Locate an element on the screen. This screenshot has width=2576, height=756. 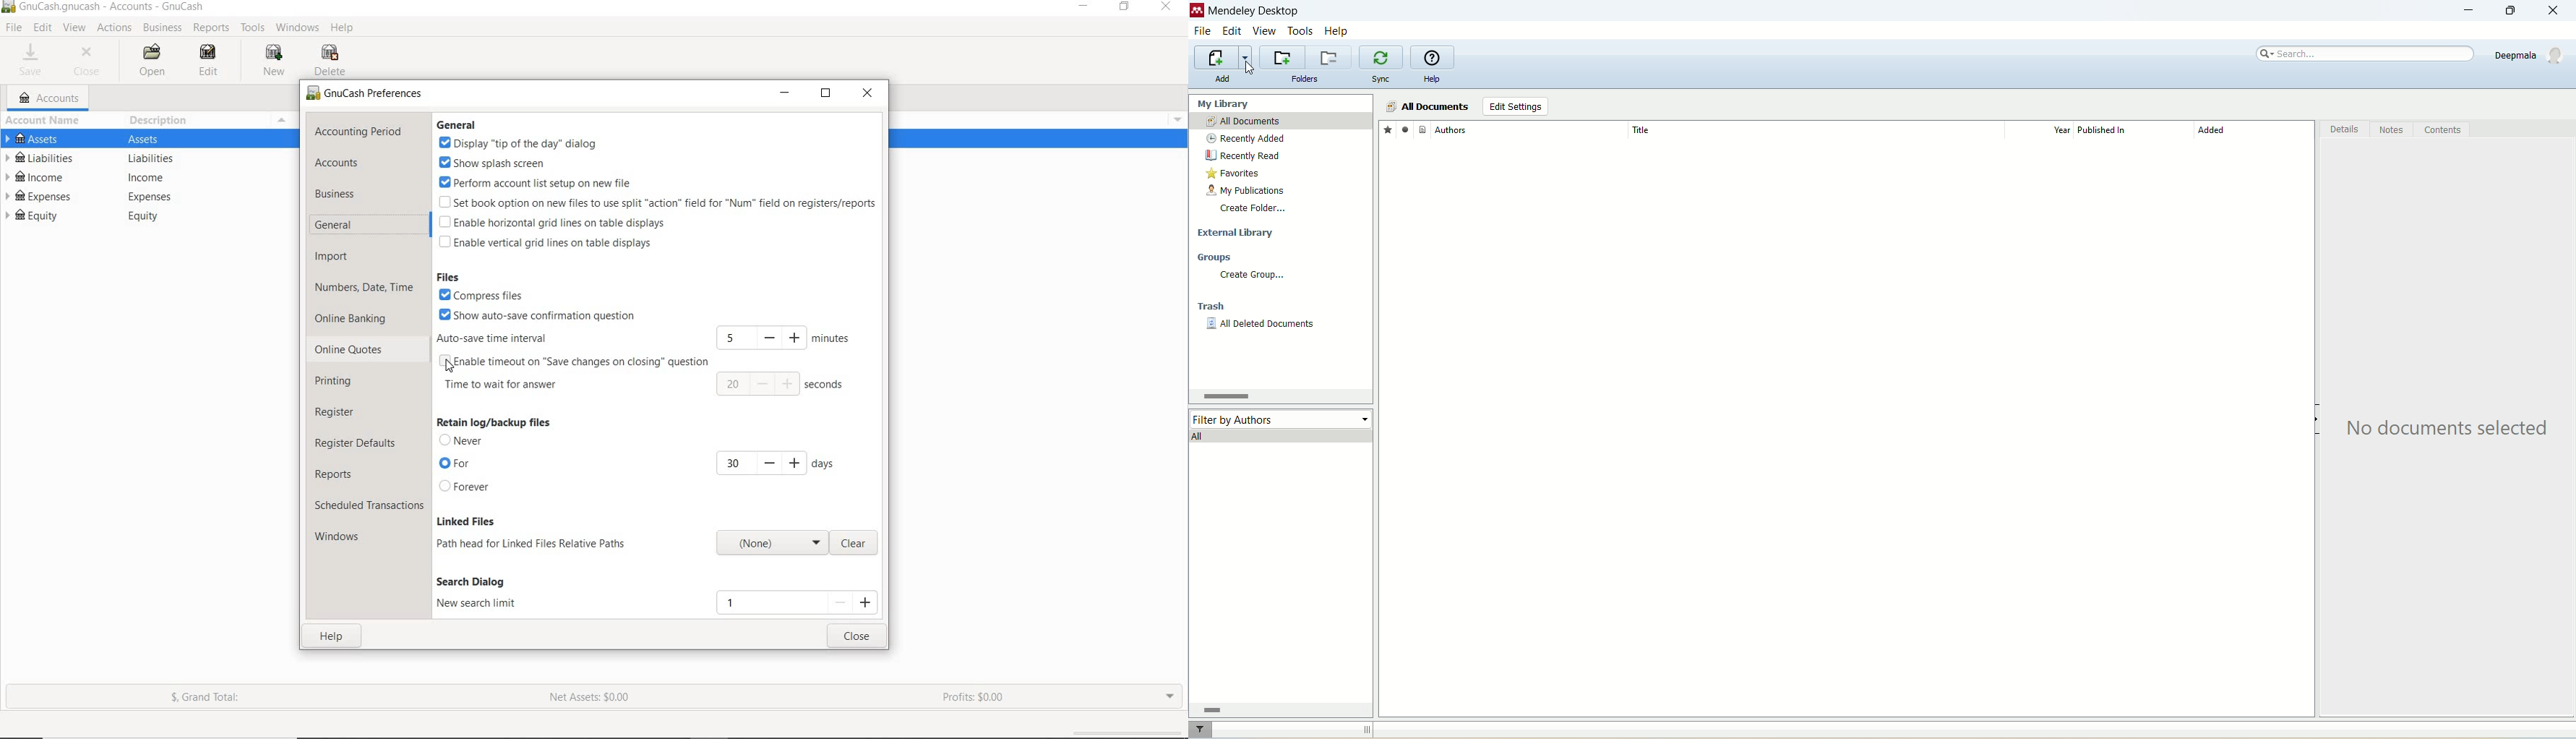
NUMBER OF MINUTE UNTIL SAVING DATA is located at coordinates (782, 336).